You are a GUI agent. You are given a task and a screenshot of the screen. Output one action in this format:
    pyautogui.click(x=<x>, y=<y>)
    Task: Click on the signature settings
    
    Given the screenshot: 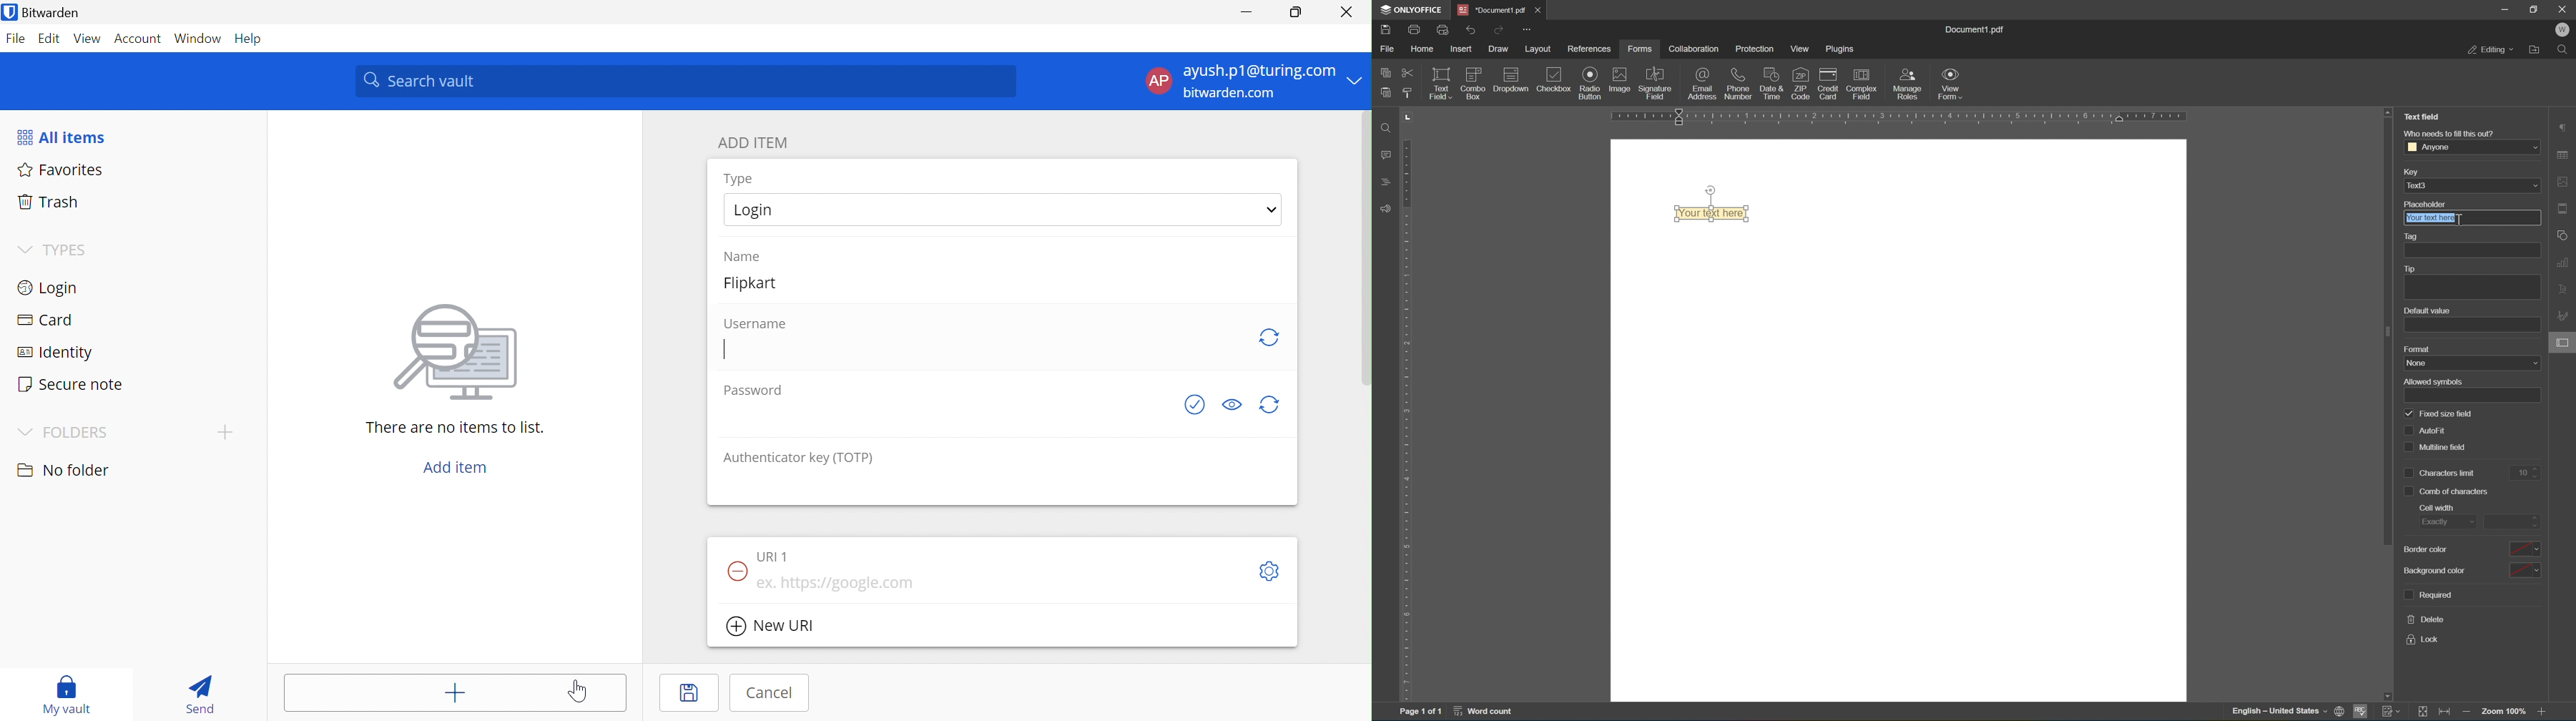 What is the action you would take?
    pyautogui.click(x=2565, y=317)
    